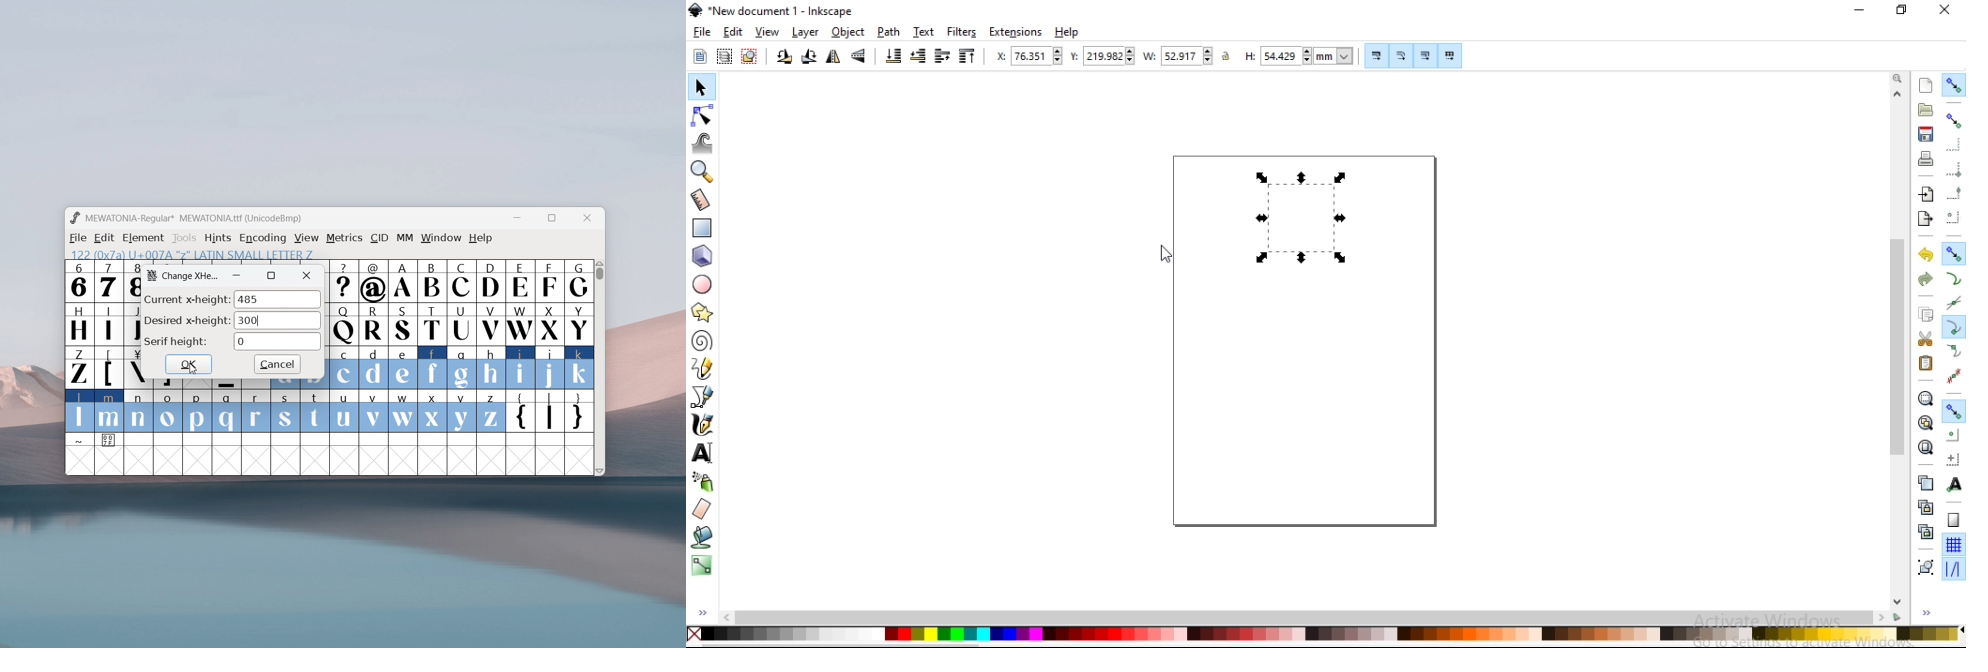  What do you see at coordinates (766, 32) in the screenshot?
I see `view` at bounding box center [766, 32].